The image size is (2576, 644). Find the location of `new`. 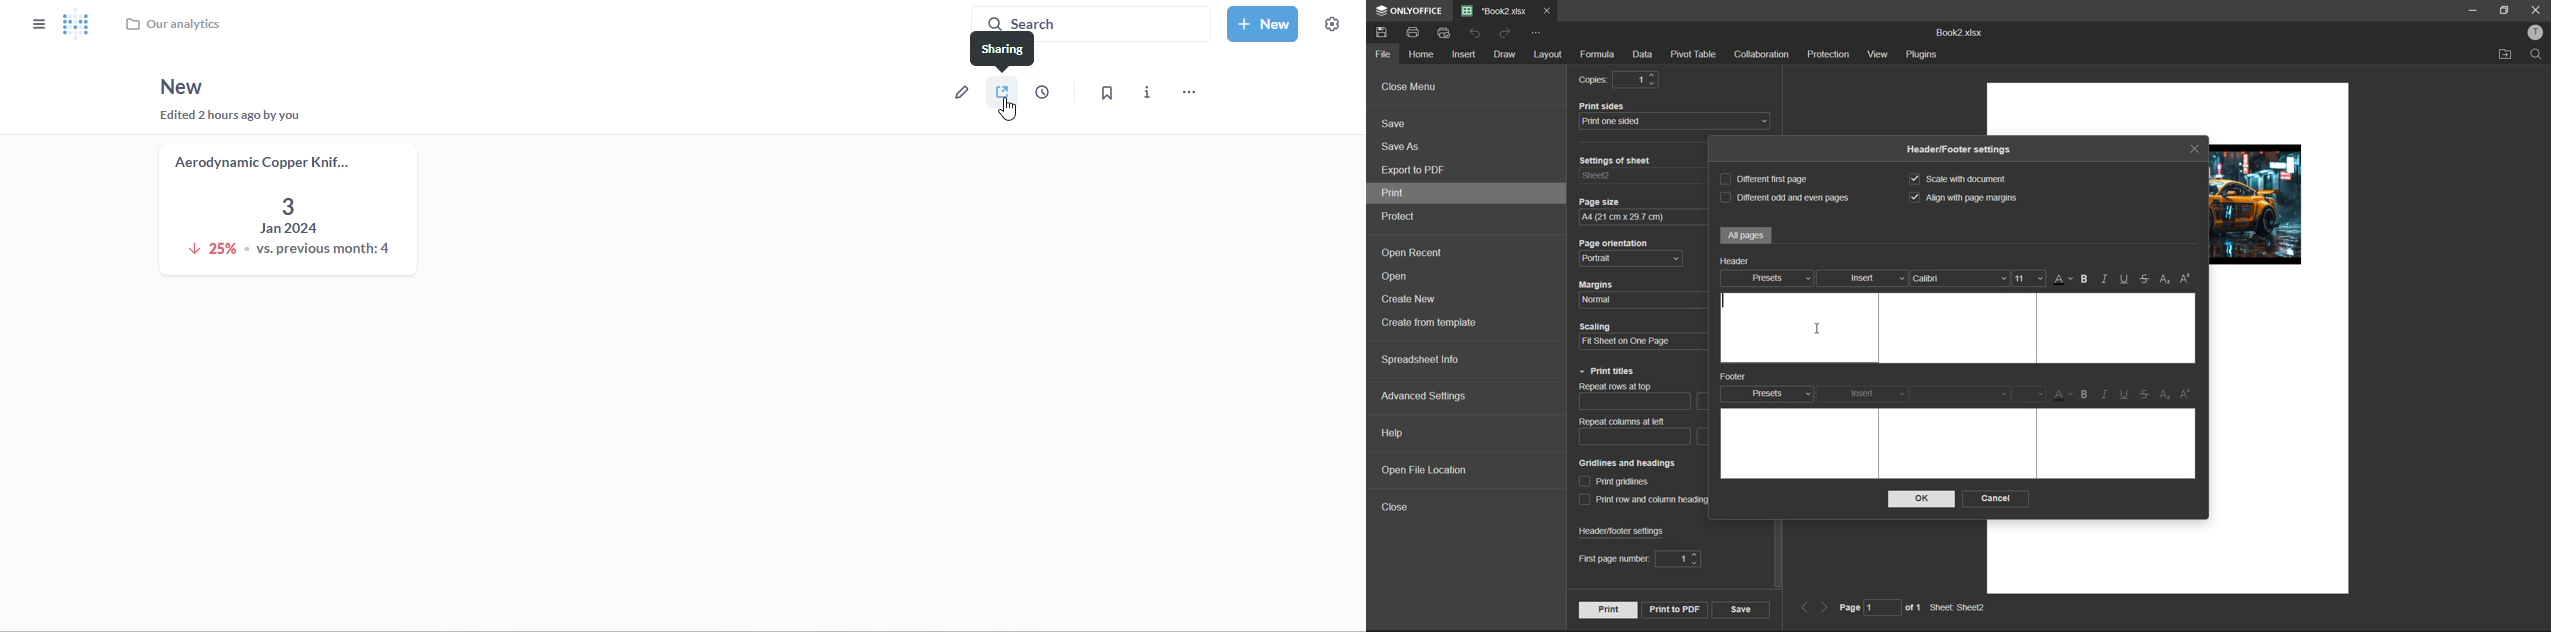

new is located at coordinates (180, 87).